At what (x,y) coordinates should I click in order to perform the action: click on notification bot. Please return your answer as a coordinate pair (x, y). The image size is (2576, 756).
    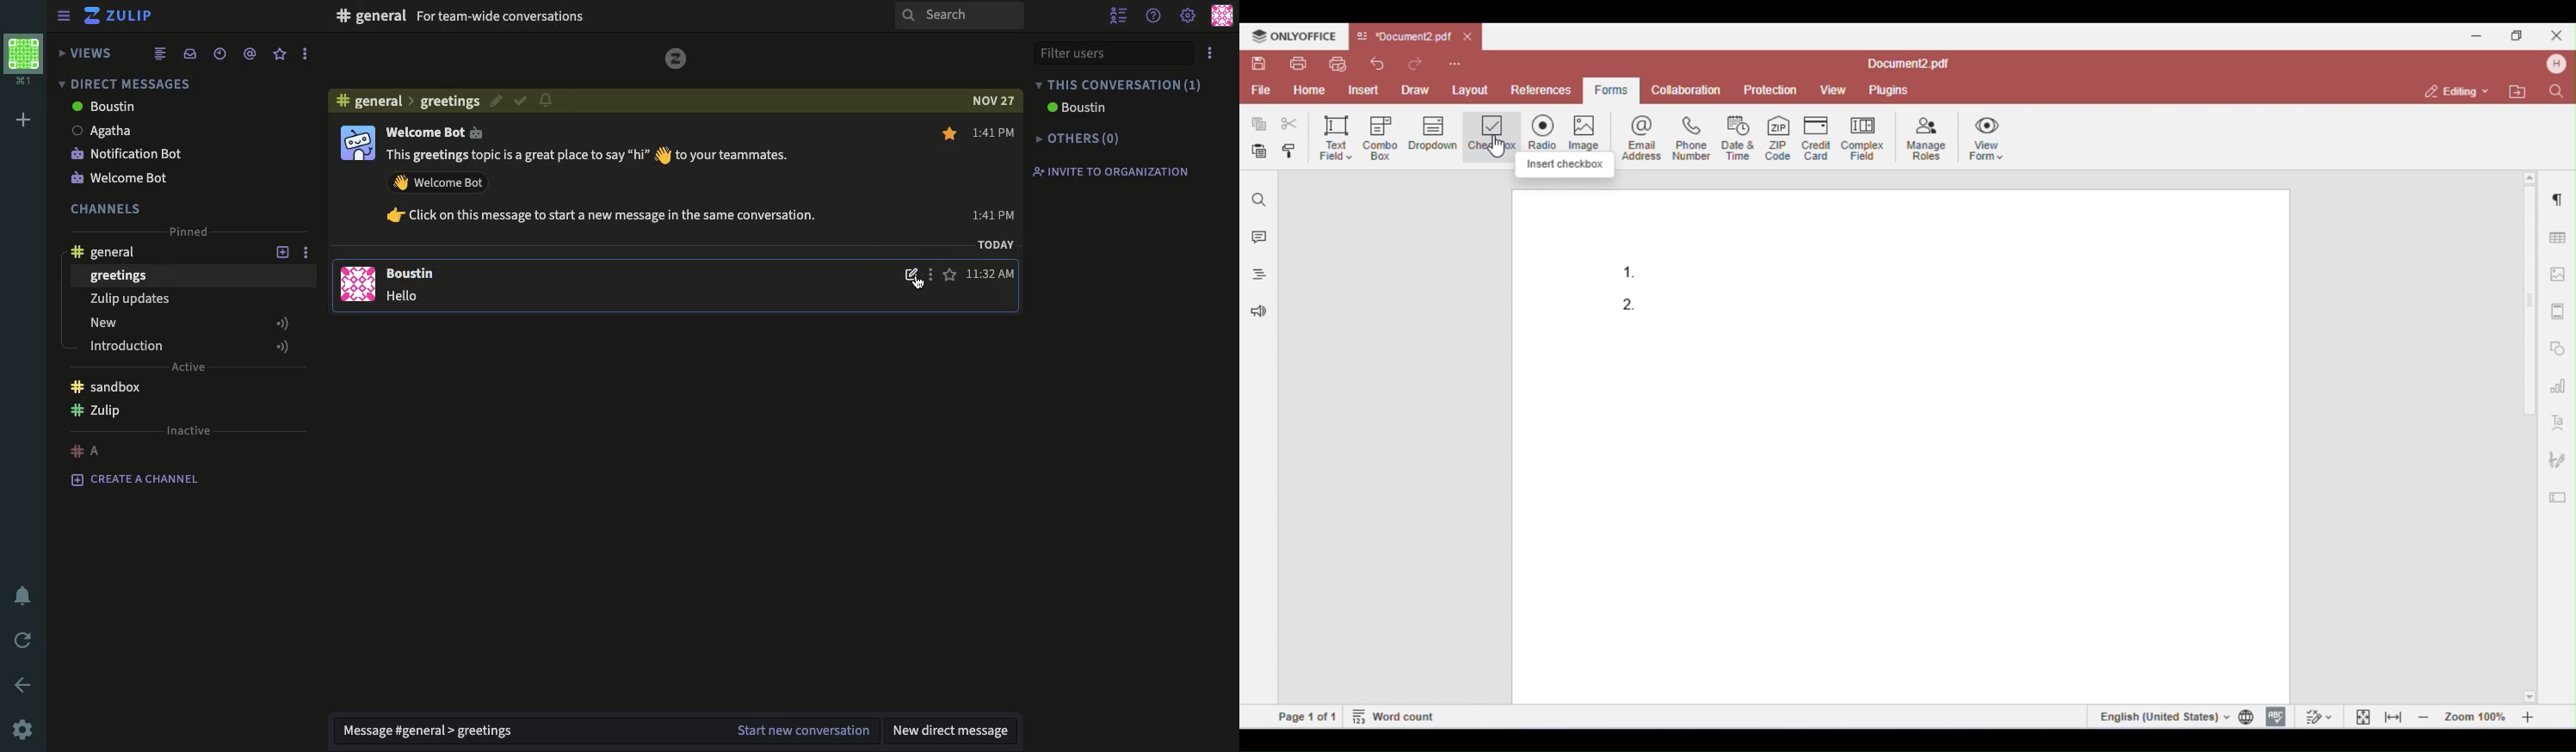
    Looking at the image, I should click on (126, 176).